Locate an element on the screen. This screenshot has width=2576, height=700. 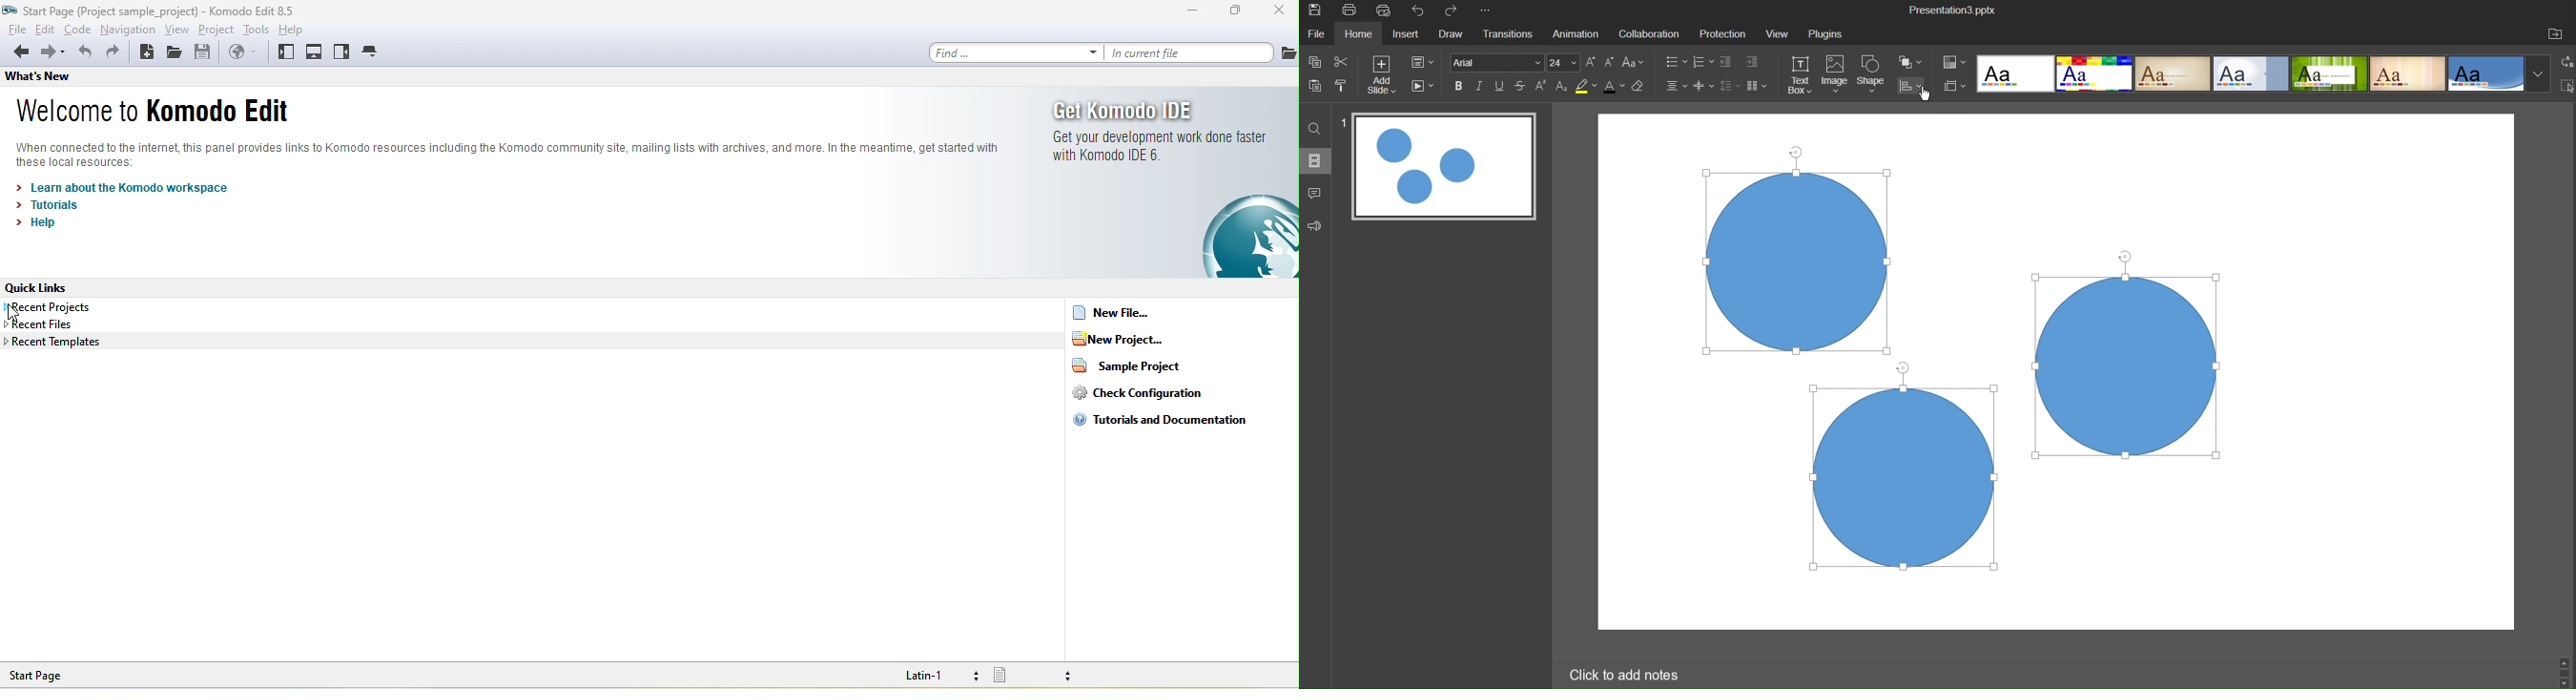
Plugins is located at coordinates (1831, 33).